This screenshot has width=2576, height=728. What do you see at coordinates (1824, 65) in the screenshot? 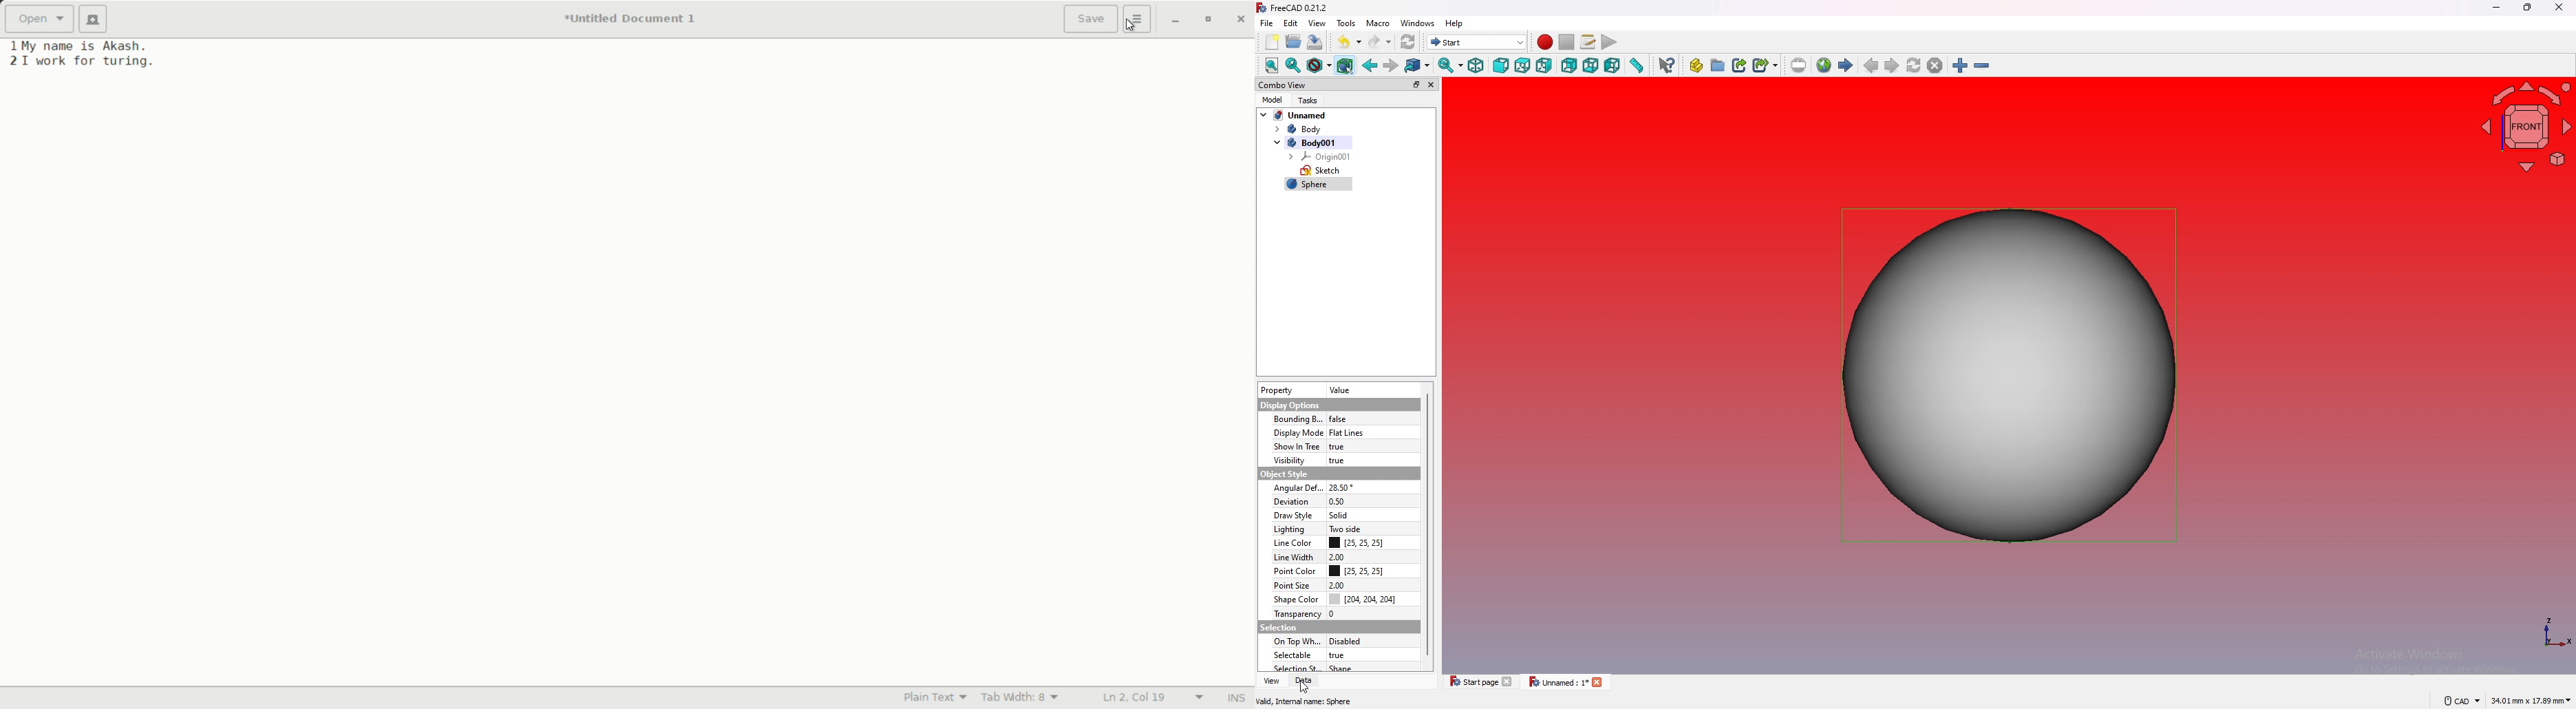
I see `open website` at bounding box center [1824, 65].